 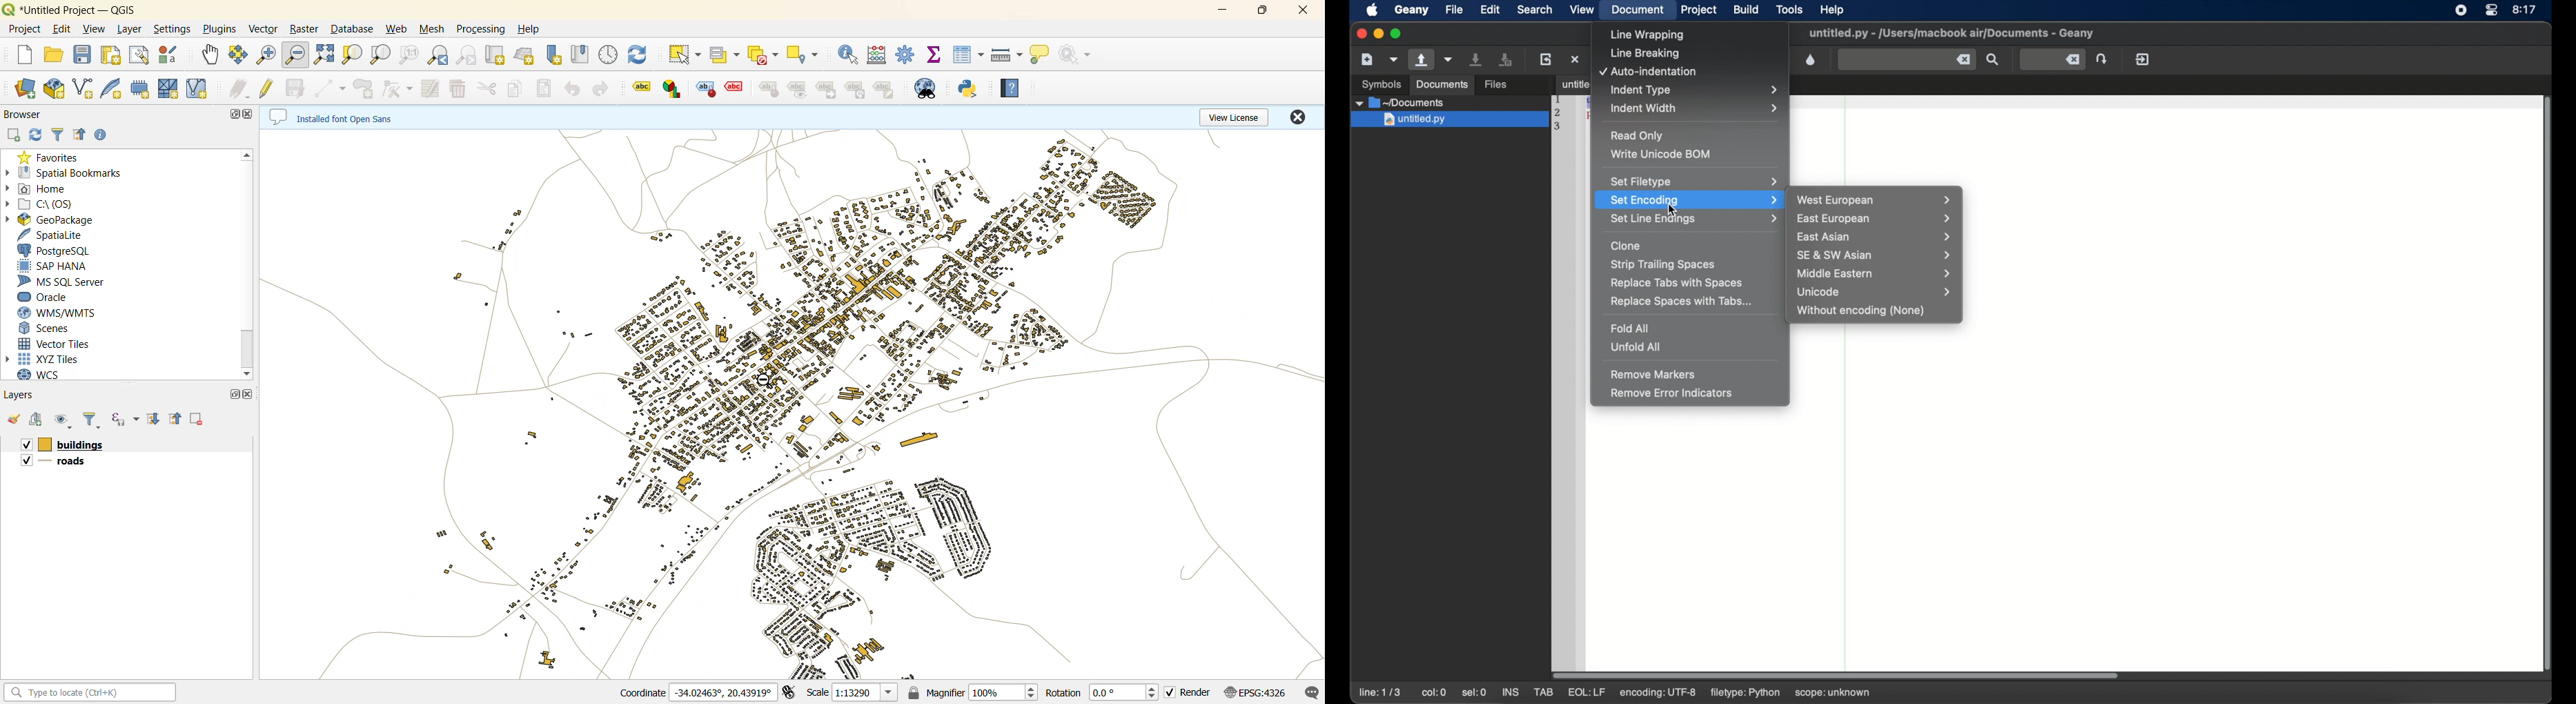 I want to click on postgresql, so click(x=58, y=251).